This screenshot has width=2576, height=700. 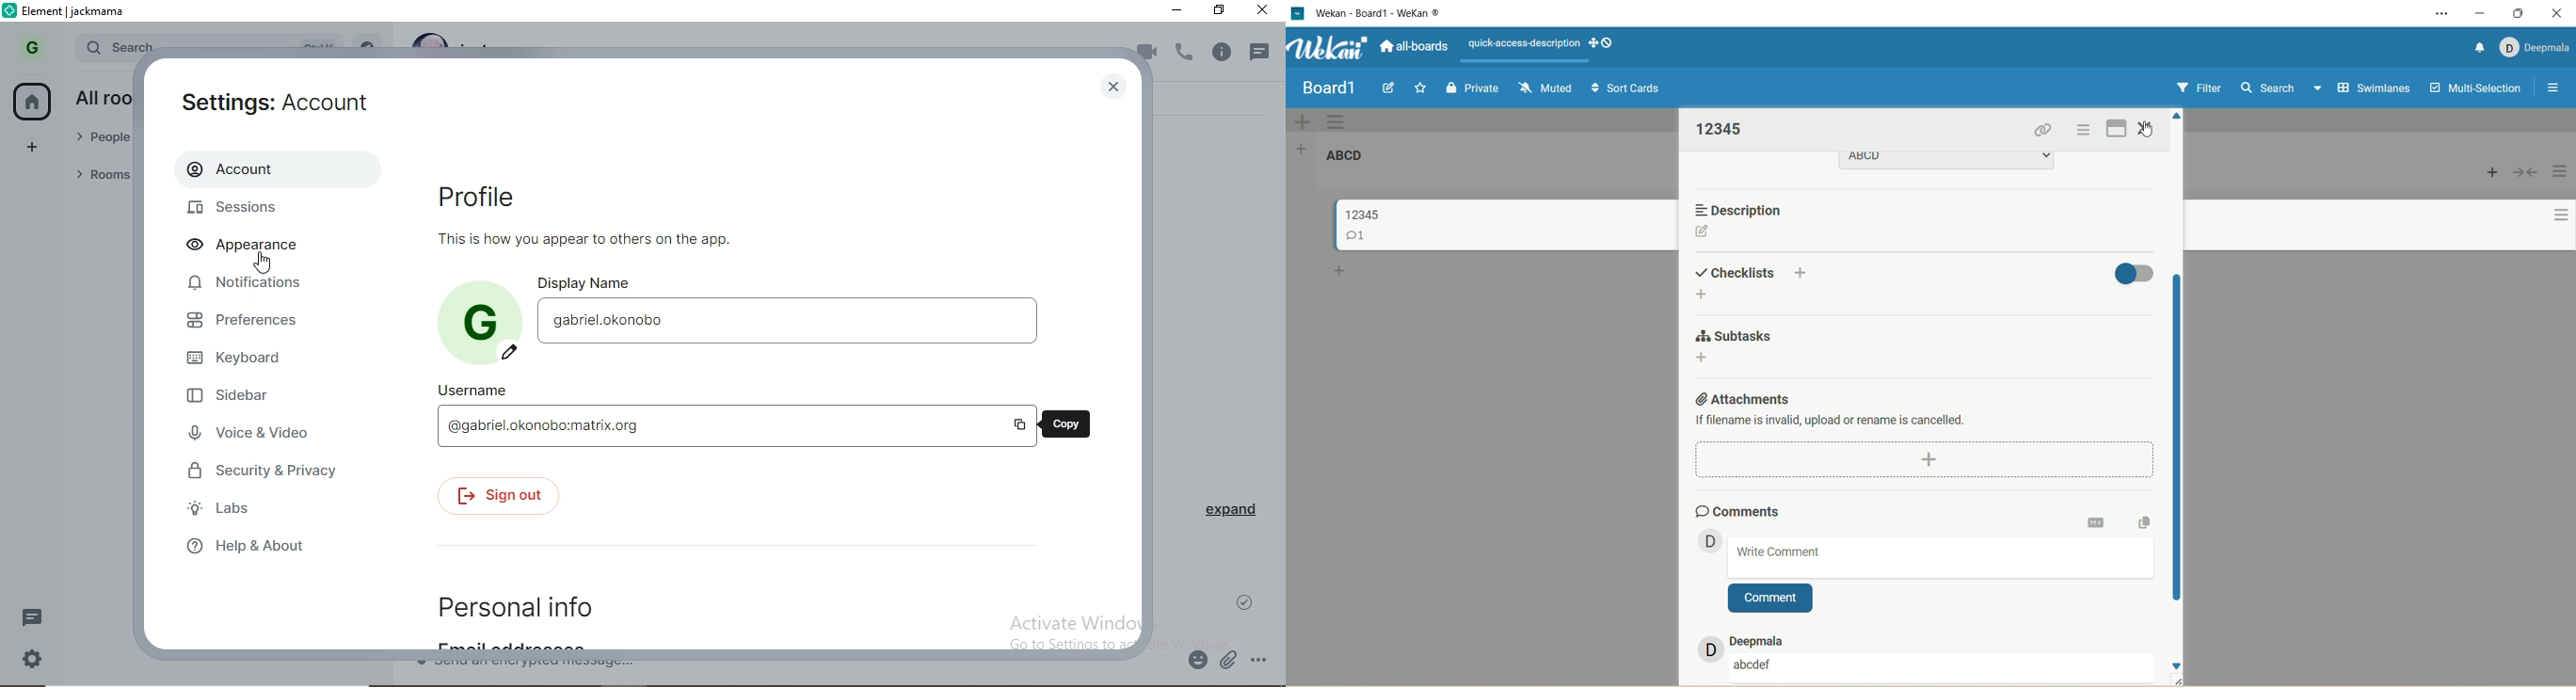 I want to click on cursor, so click(x=2145, y=130).